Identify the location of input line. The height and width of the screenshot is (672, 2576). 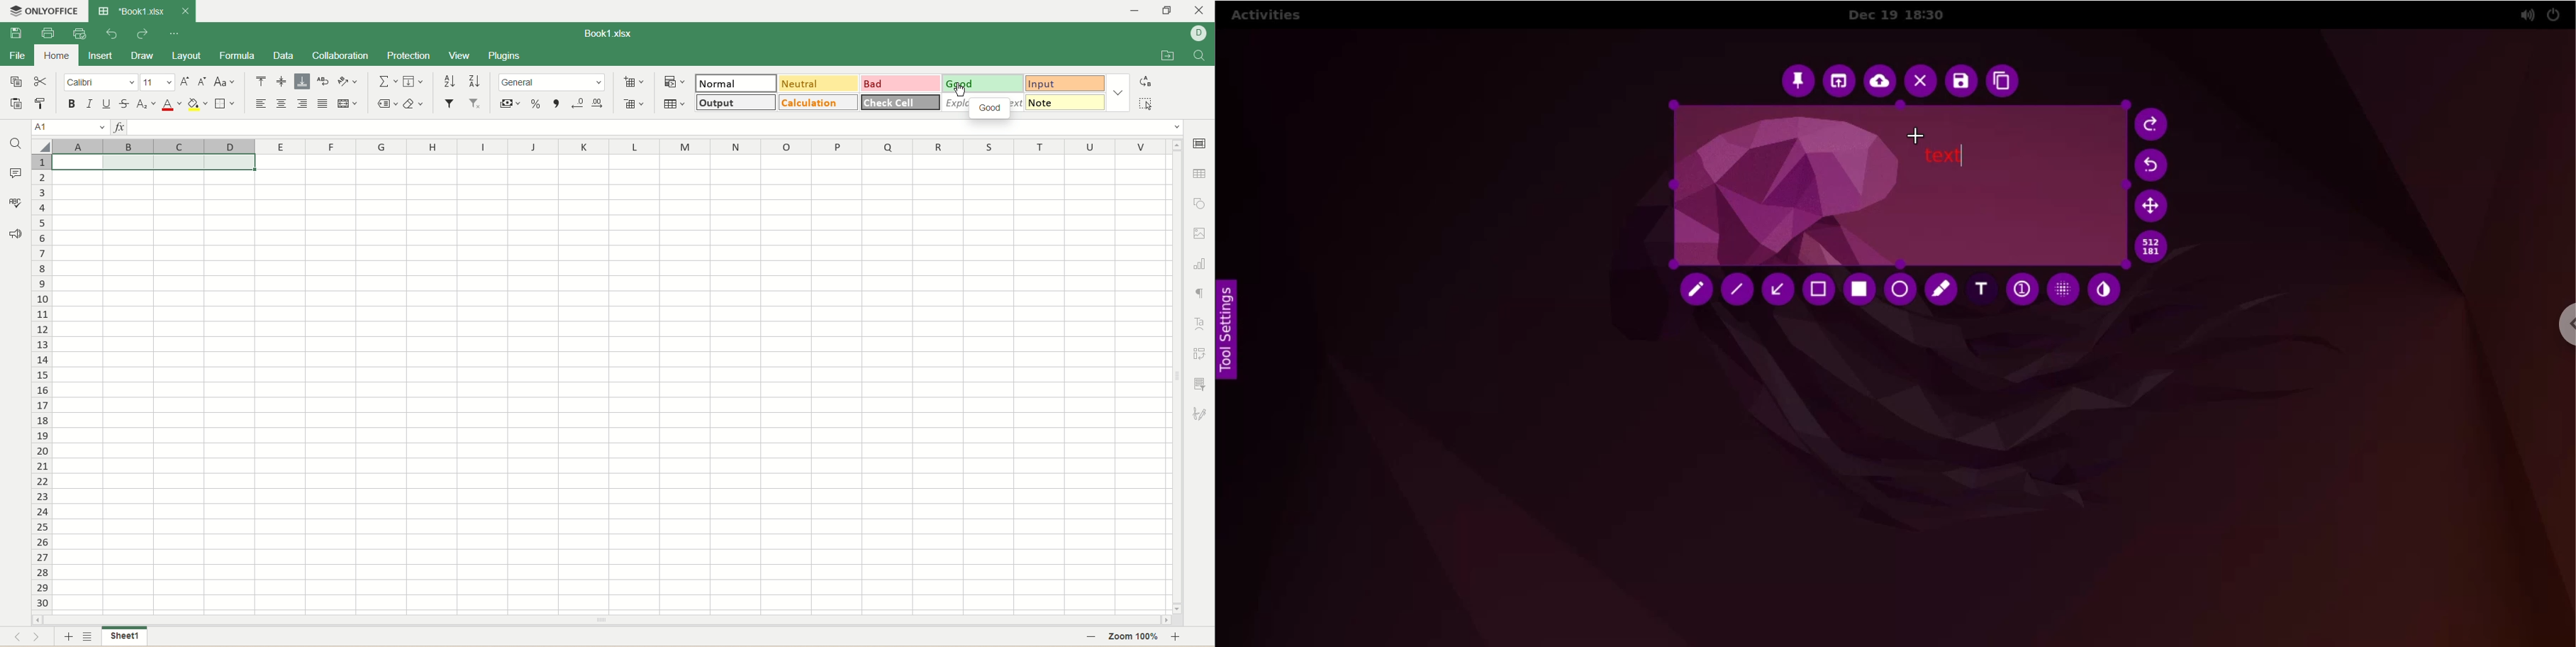
(658, 128).